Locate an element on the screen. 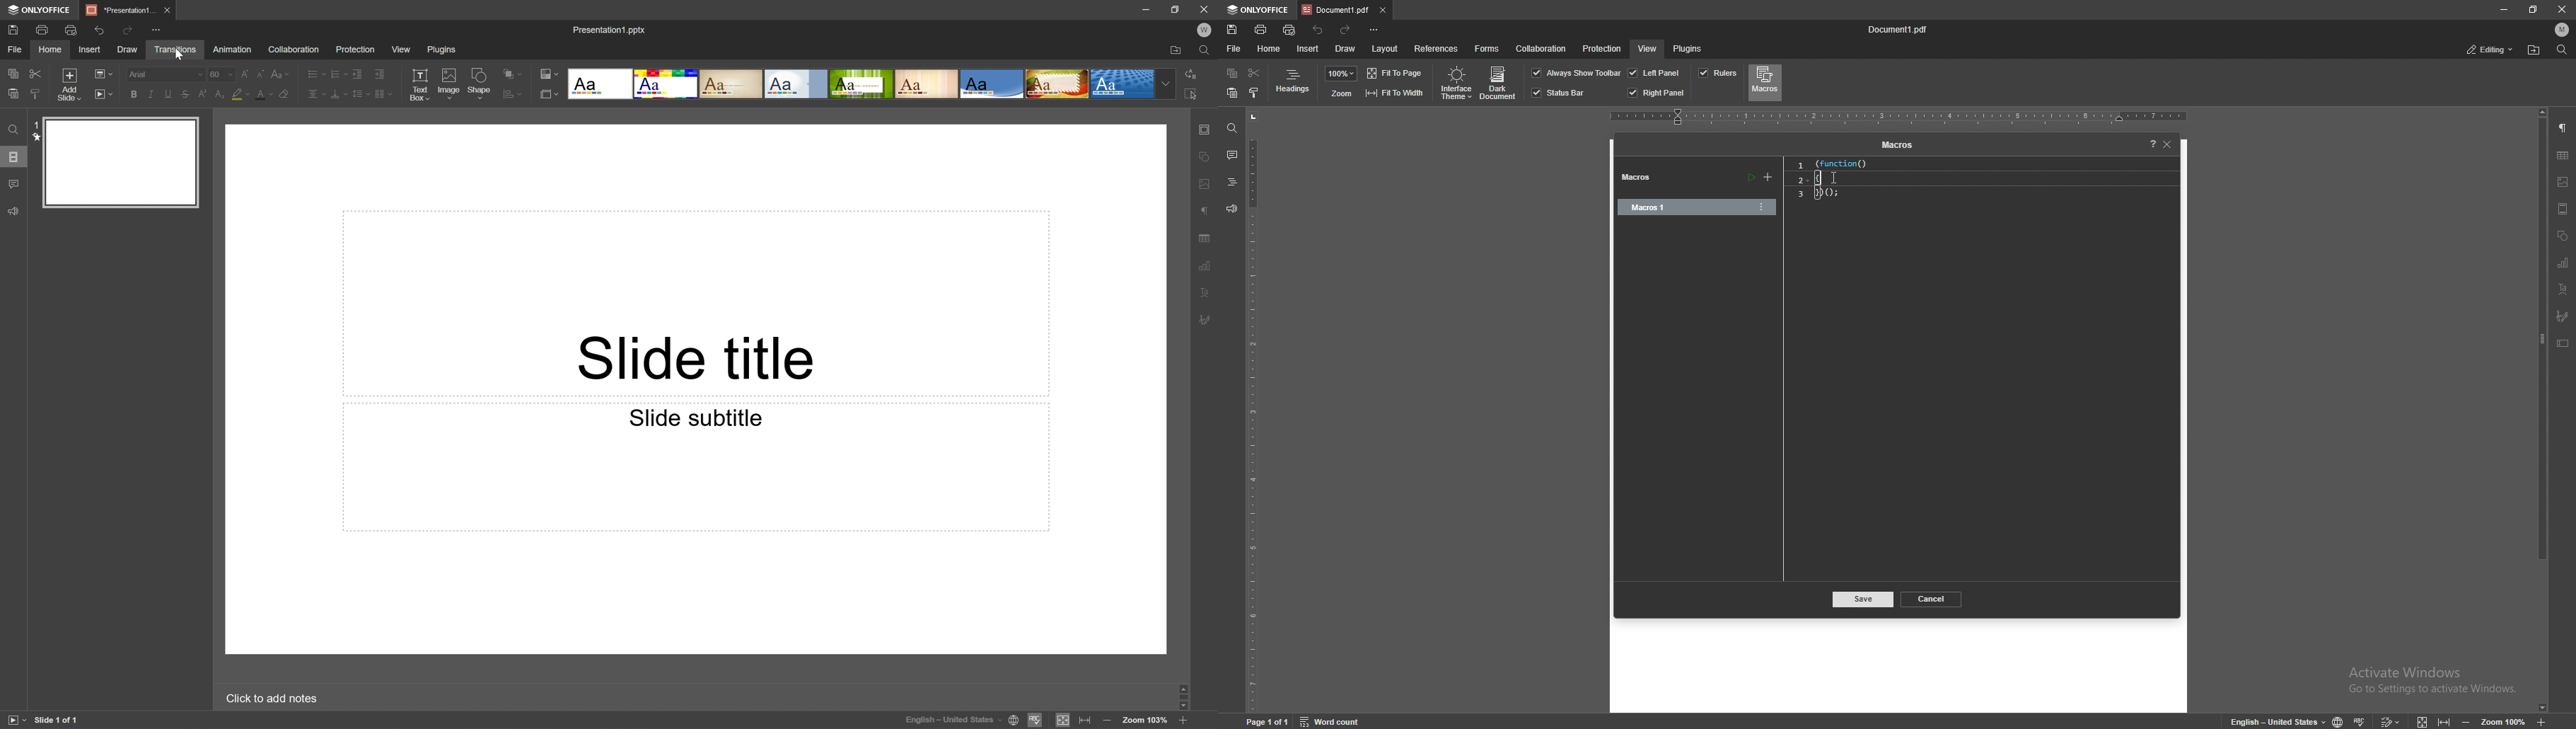 Image resolution: width=2576 pixels, height=756 pixels. copy style is located at coordinates (1254, 92).